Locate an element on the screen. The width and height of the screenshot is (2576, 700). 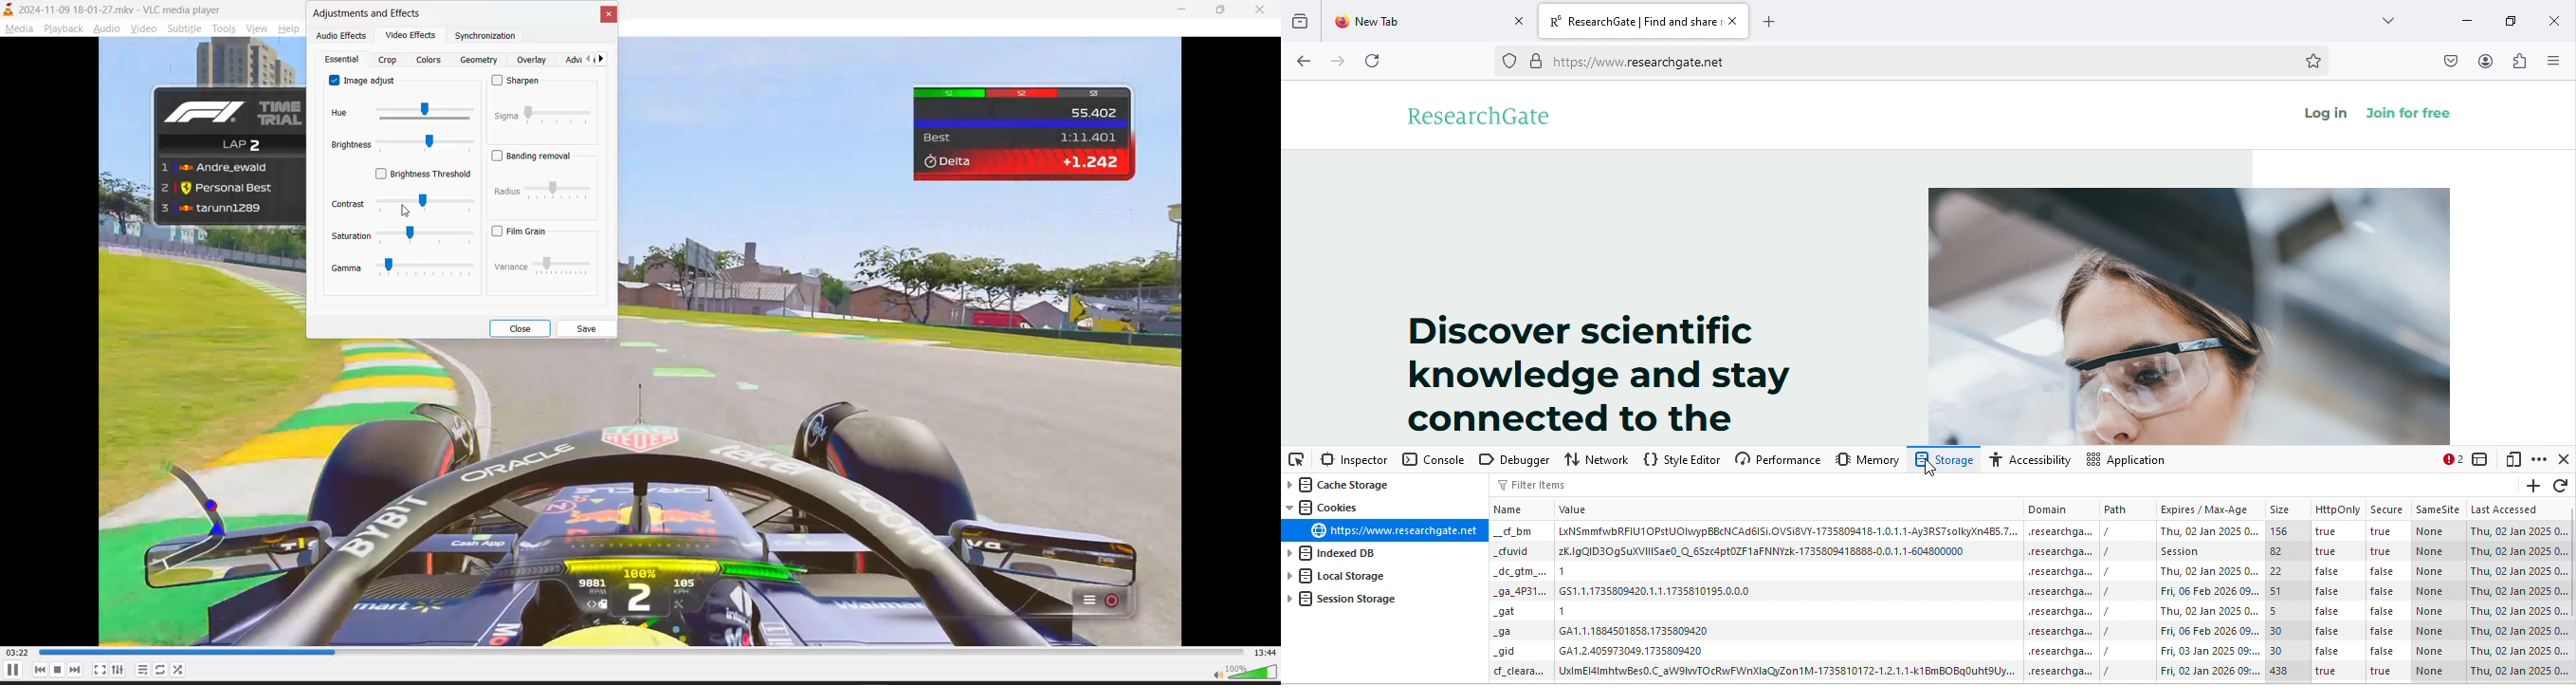
/ is located at coordinates (2109, 592).